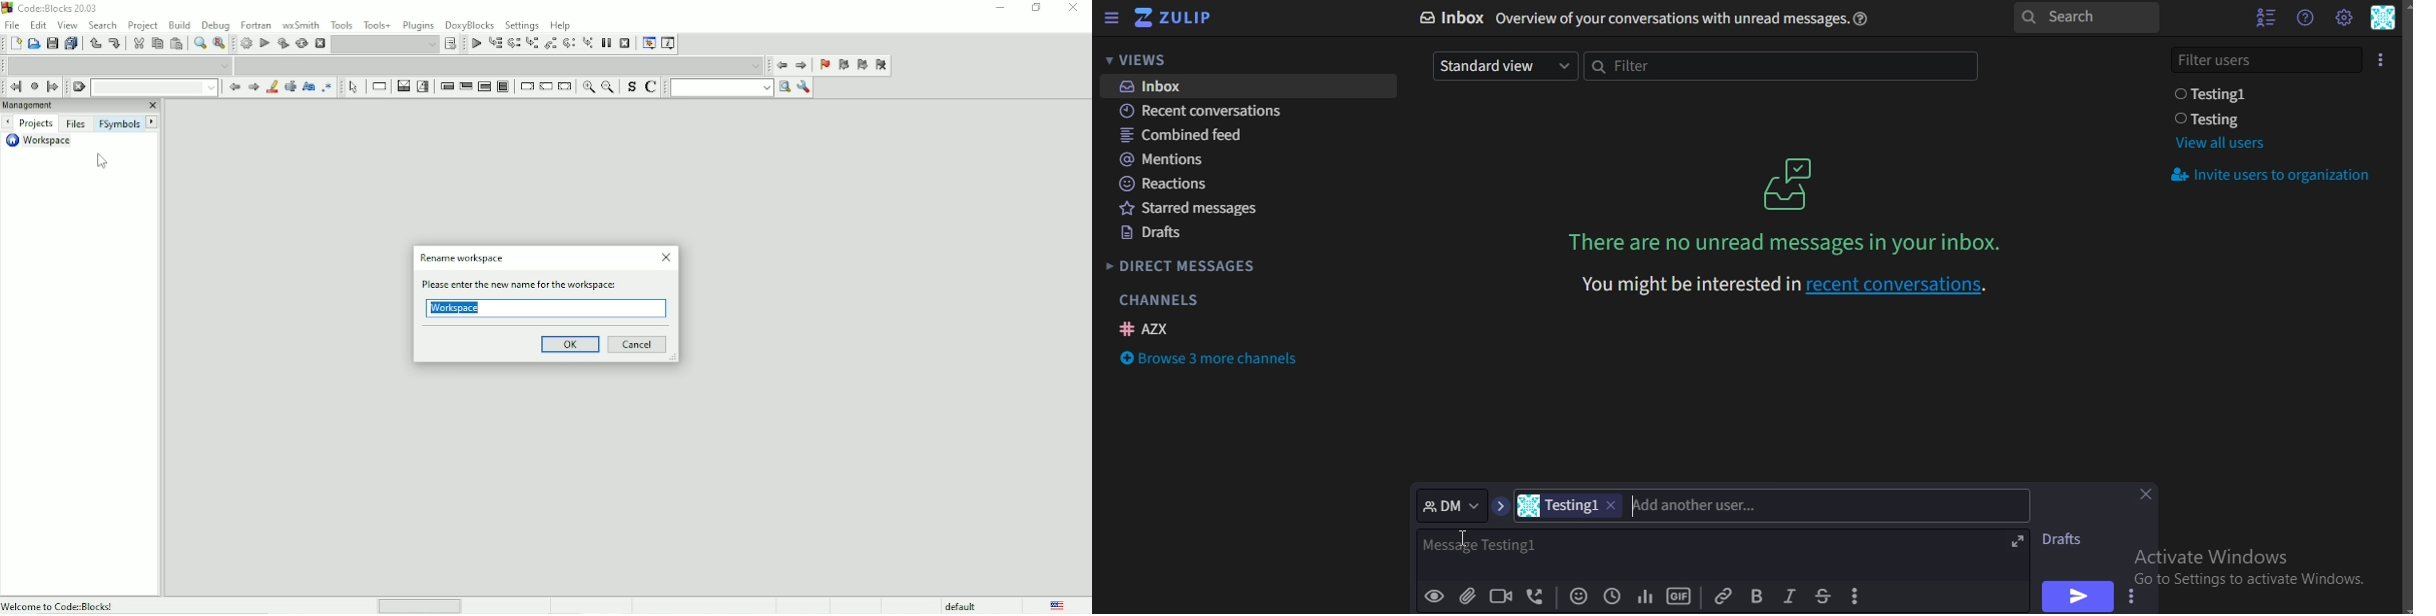  What do you see at coordinates (1653, 18) in the screenshot?
I see `inbox` at bounding box center [1653, 18].